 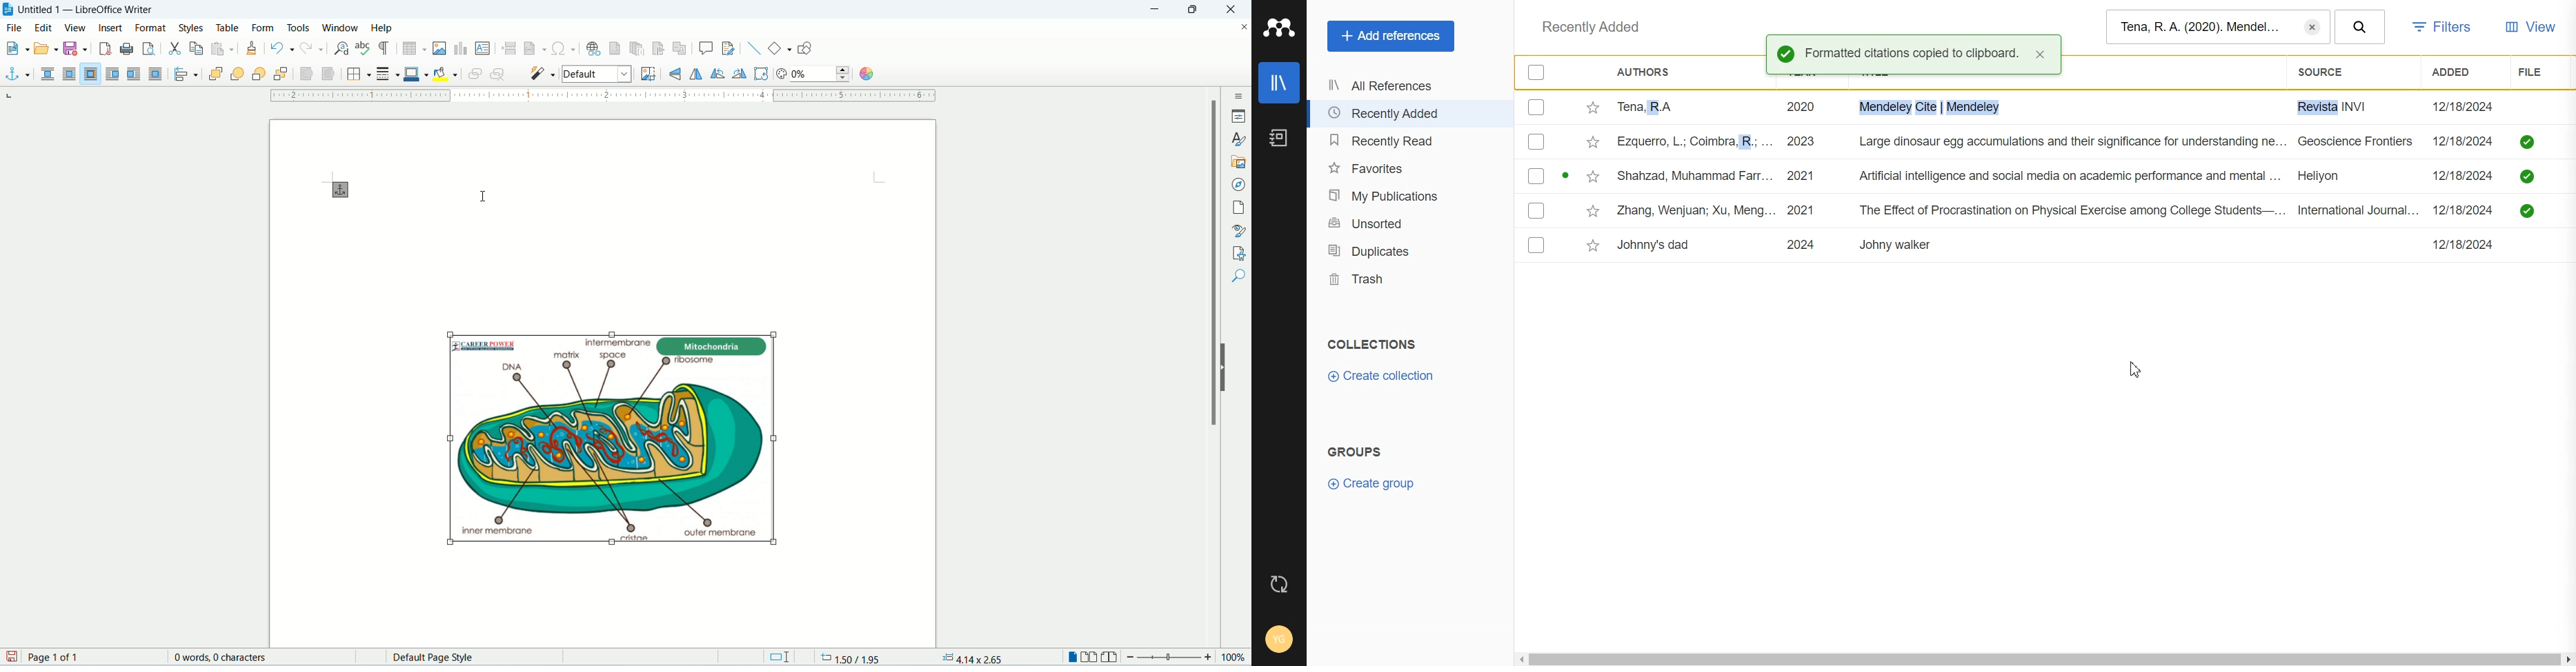 I want to click on undo, so click(x=284, y=48).